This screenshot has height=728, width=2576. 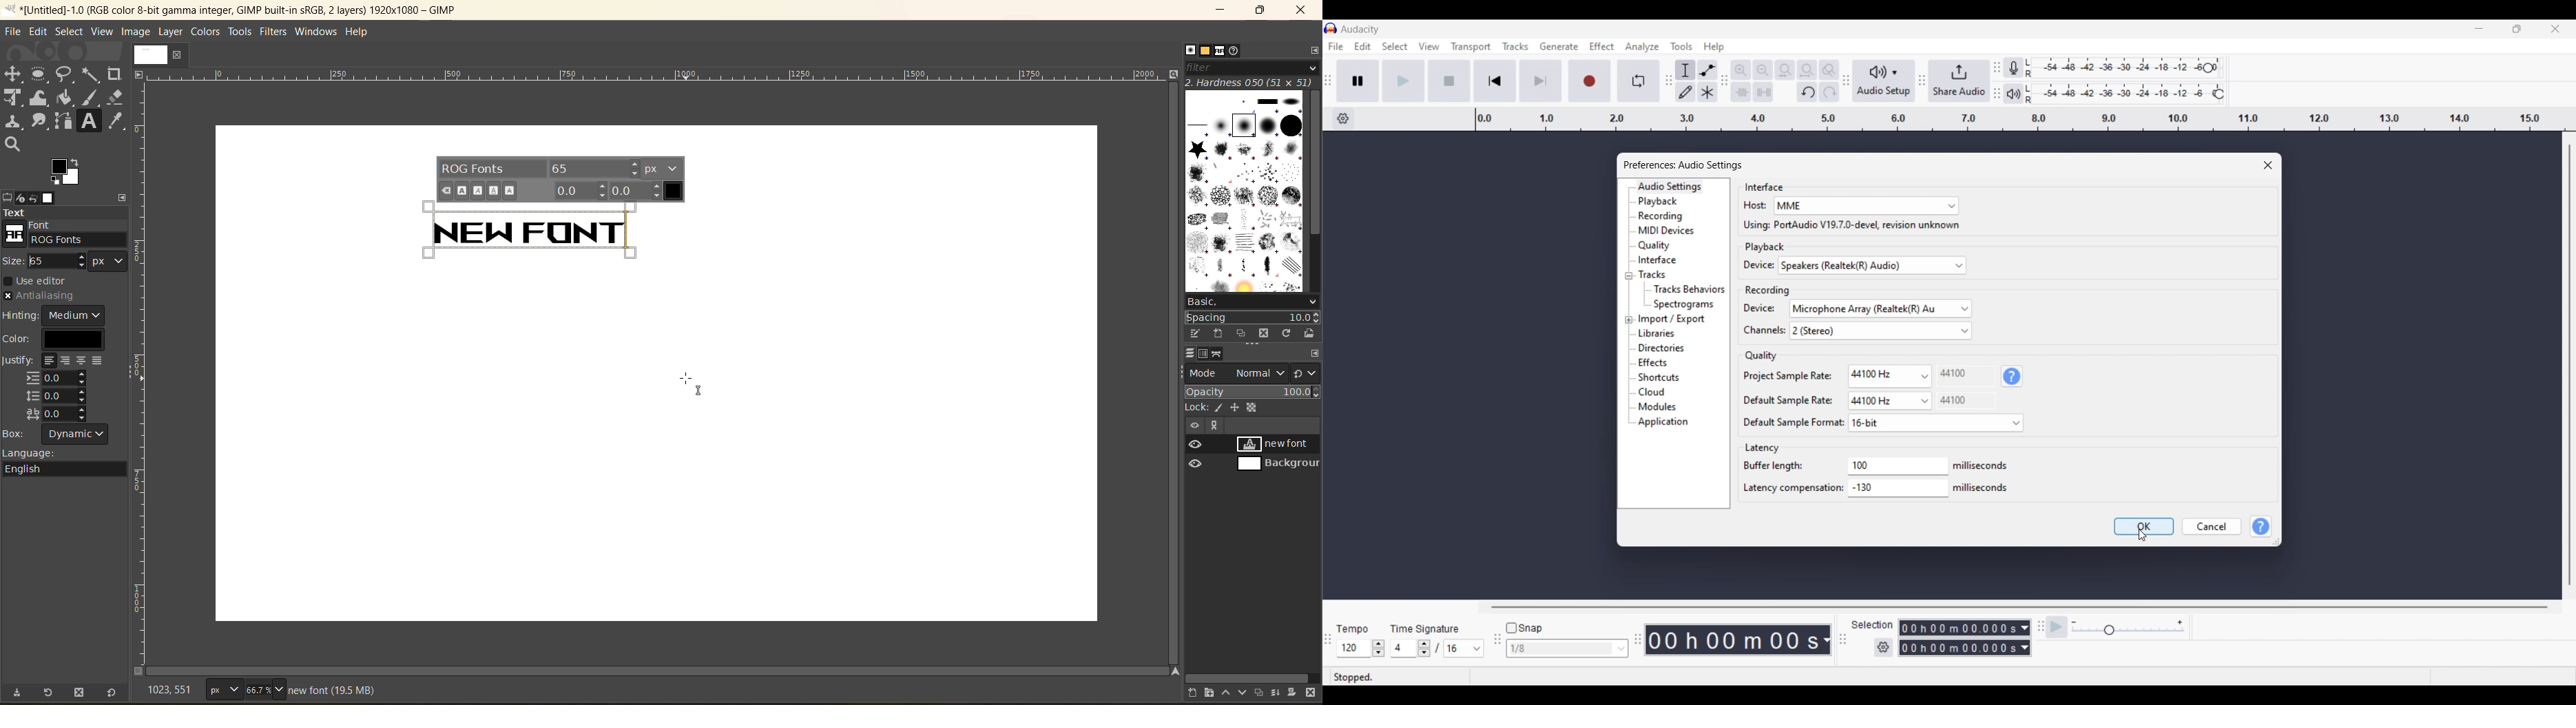 I want to click on Redo, so click(x=1829, y=91).